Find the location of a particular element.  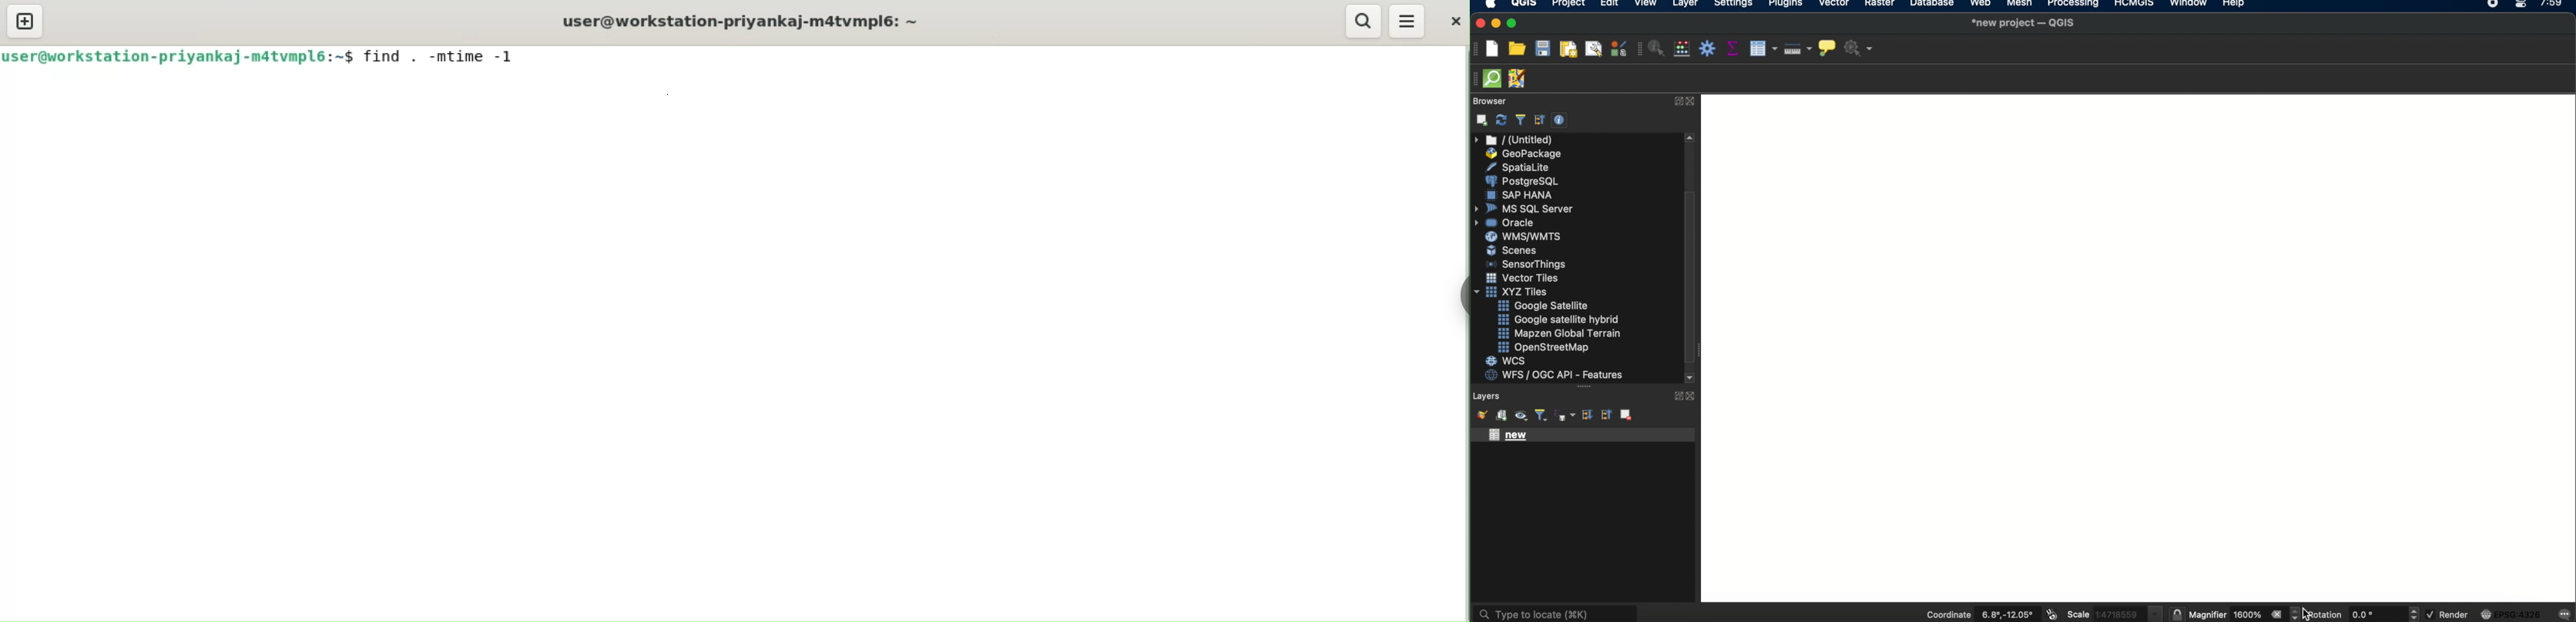

expand is located at coordinates (1676, 101).